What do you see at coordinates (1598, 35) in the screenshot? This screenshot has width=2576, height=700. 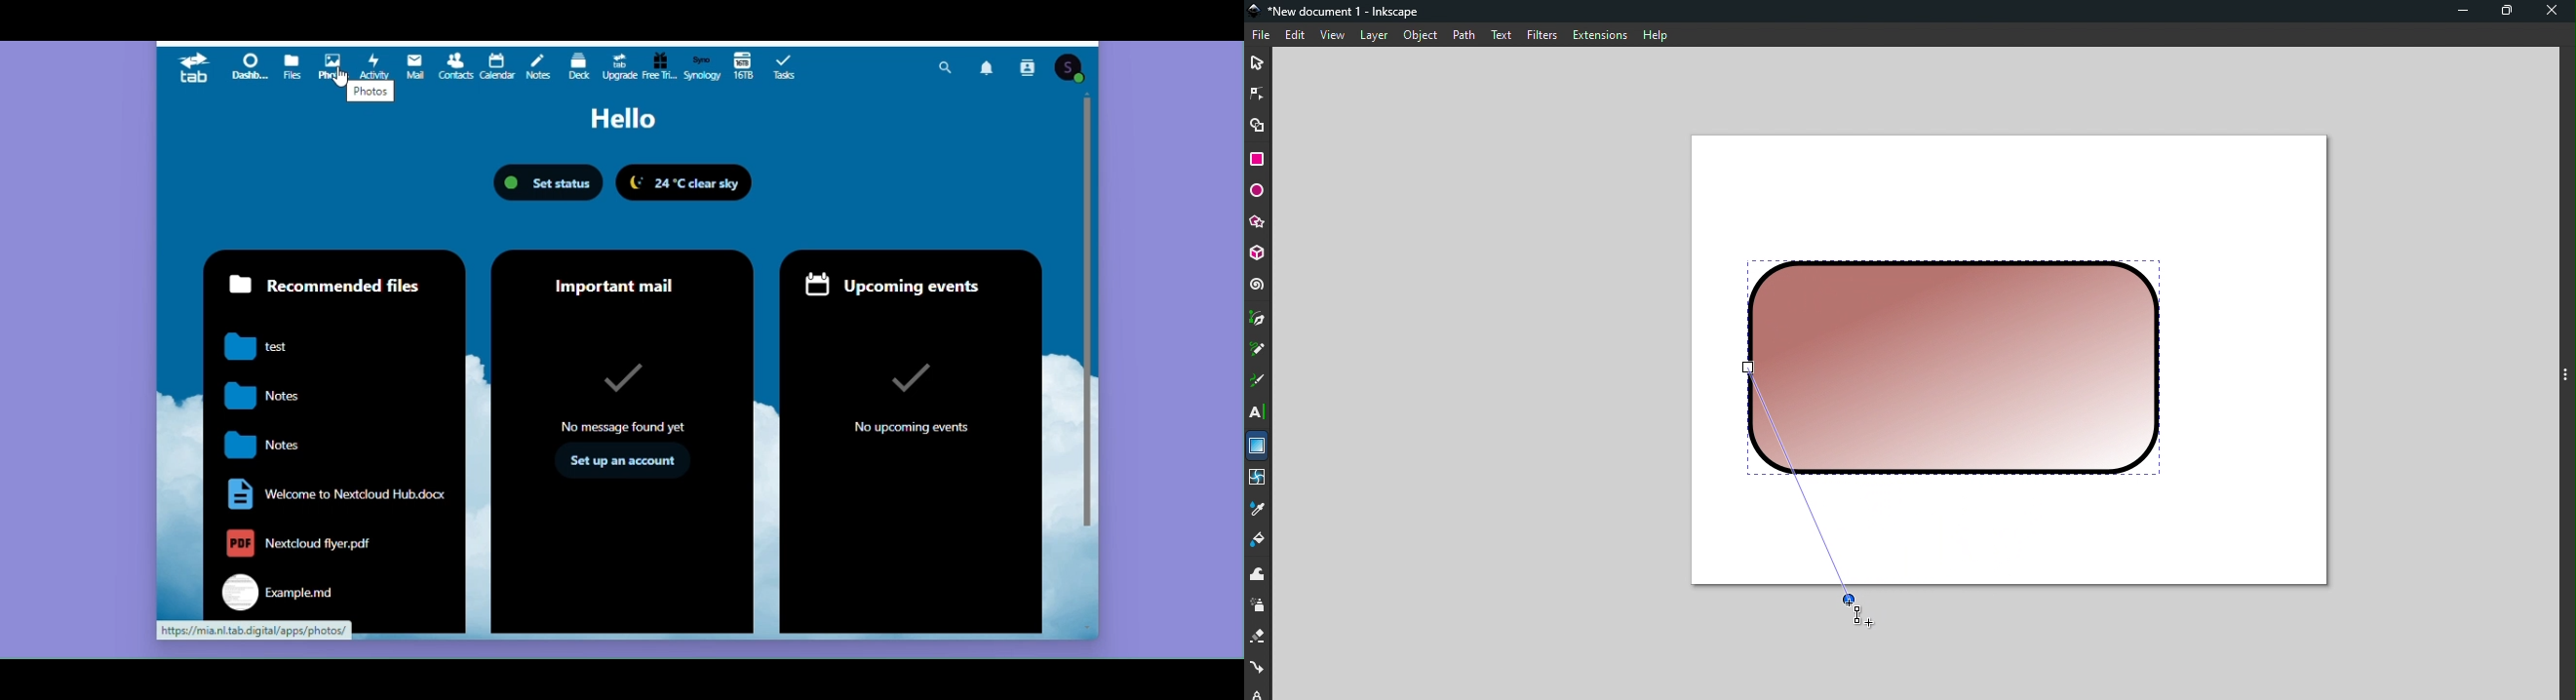 I see `Extensions` at bounding box center [1598, 35].